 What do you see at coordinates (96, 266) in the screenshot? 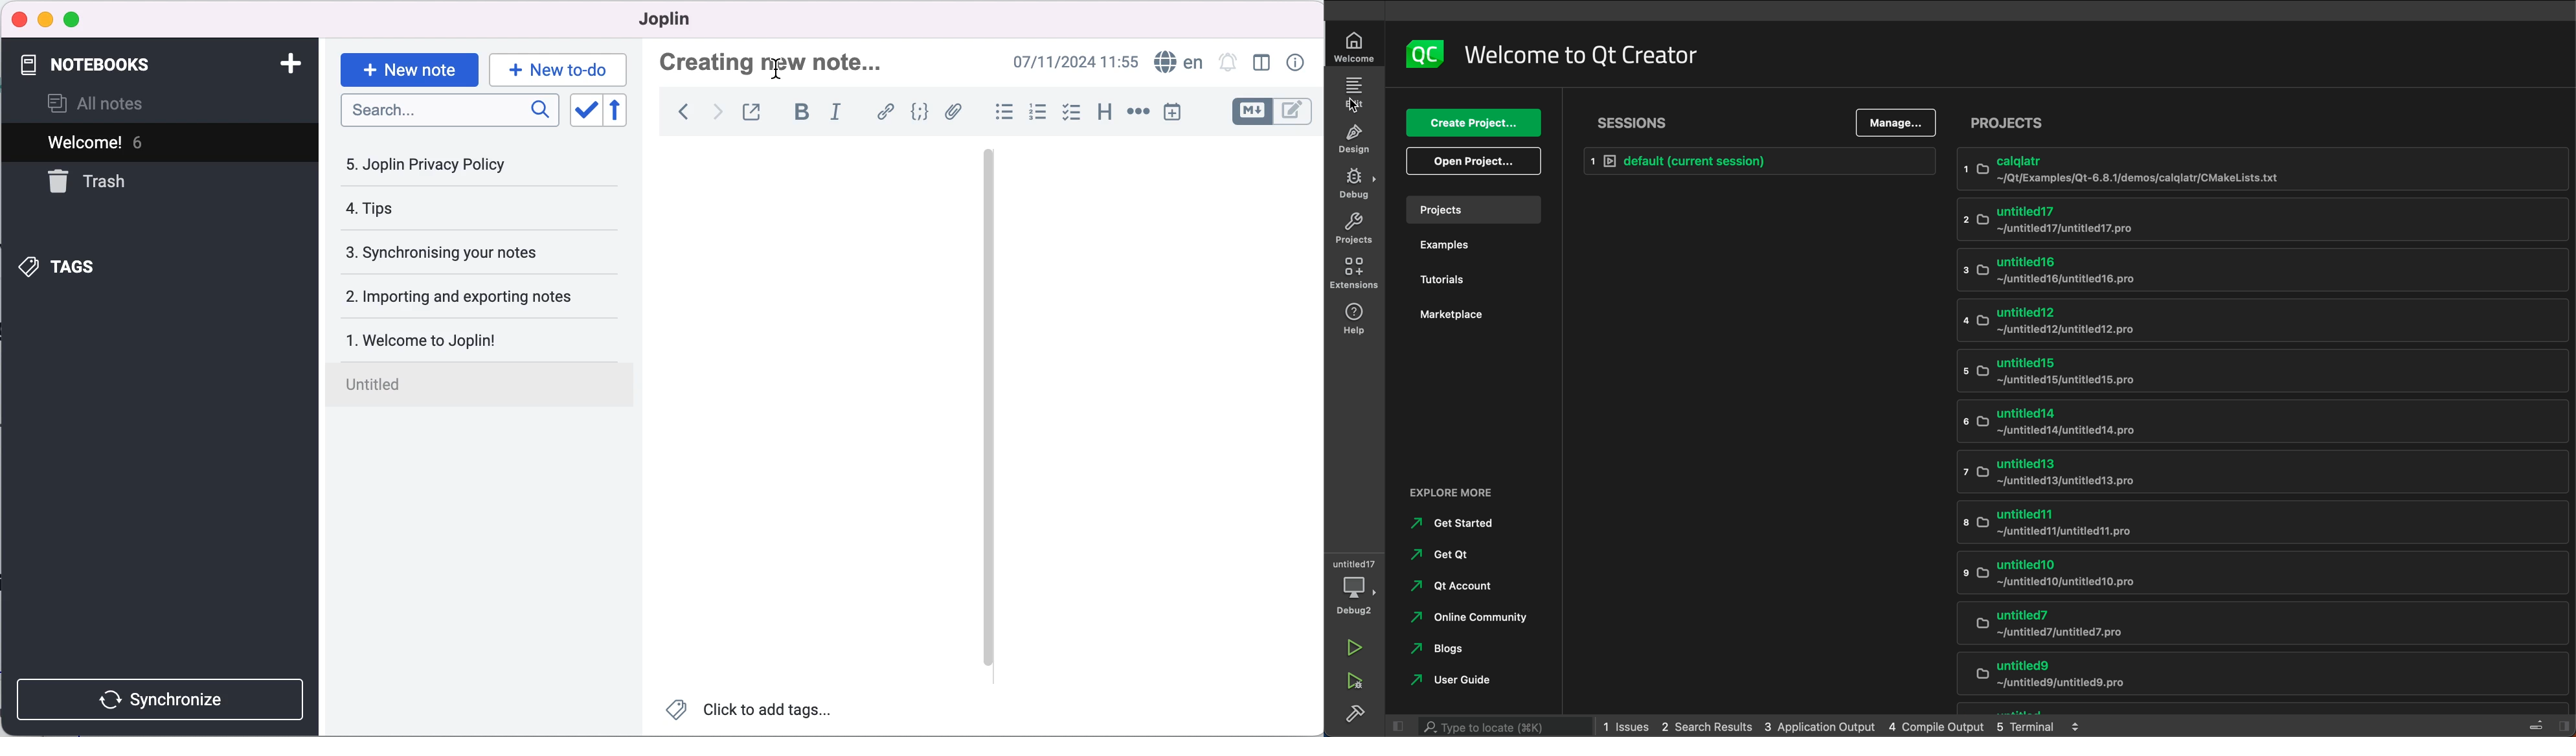
I see `tags` at bounding box center [96, 266].